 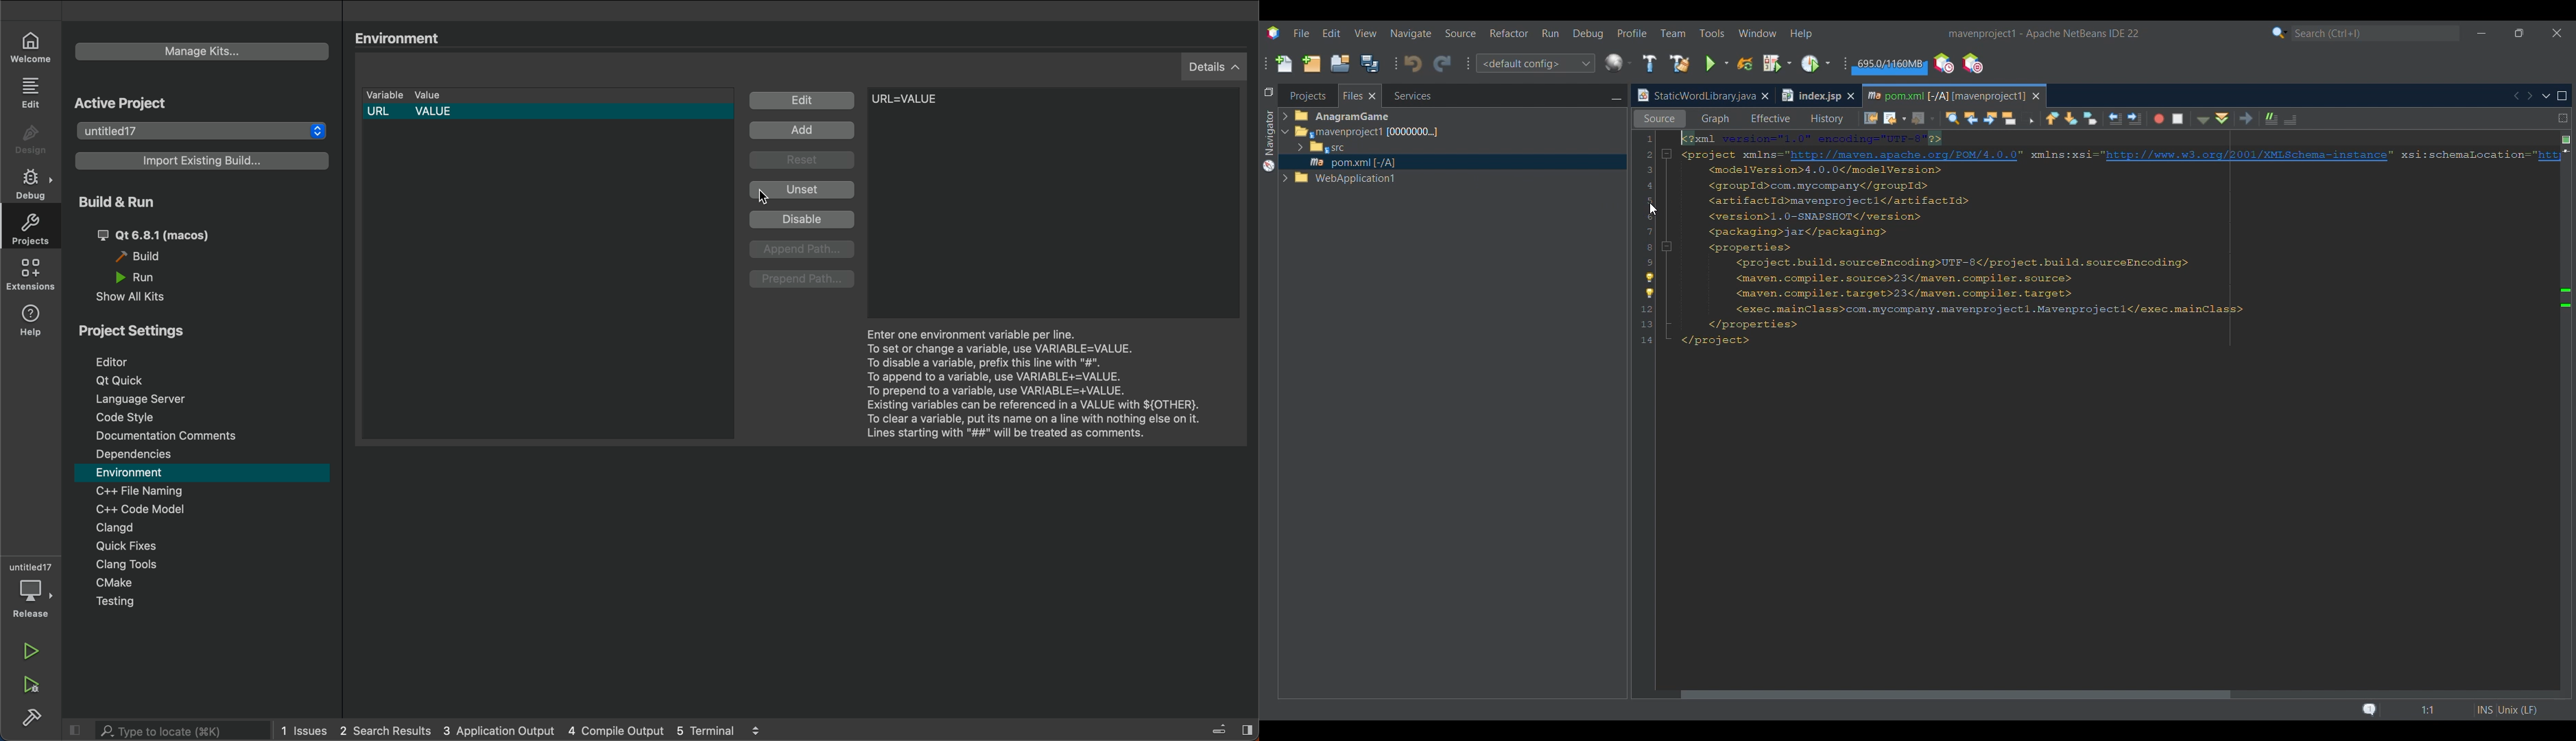 What do you see at coordinates (155, 333) in the screenshot?
I see `project setting` at bounding box center [155, 333].